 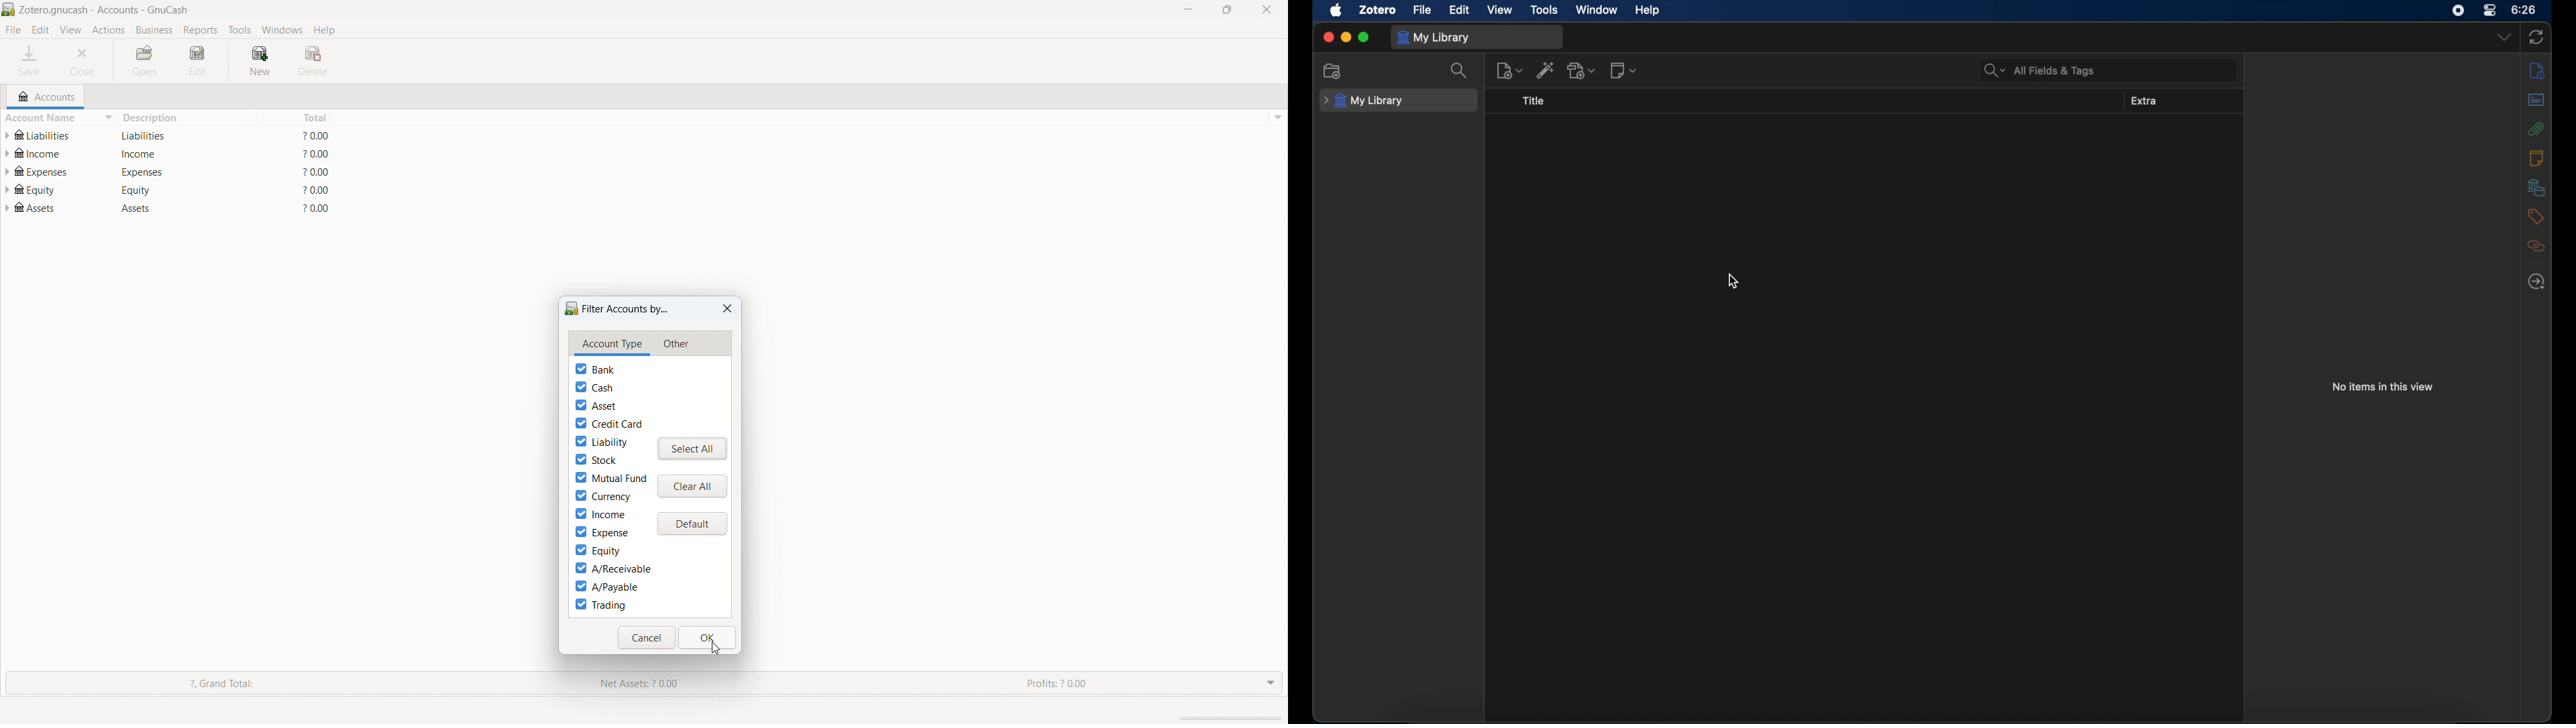 What do you see at coordinates (1500, 10) in the screenshot?
I see `view` at bounding box center [1500, 10].